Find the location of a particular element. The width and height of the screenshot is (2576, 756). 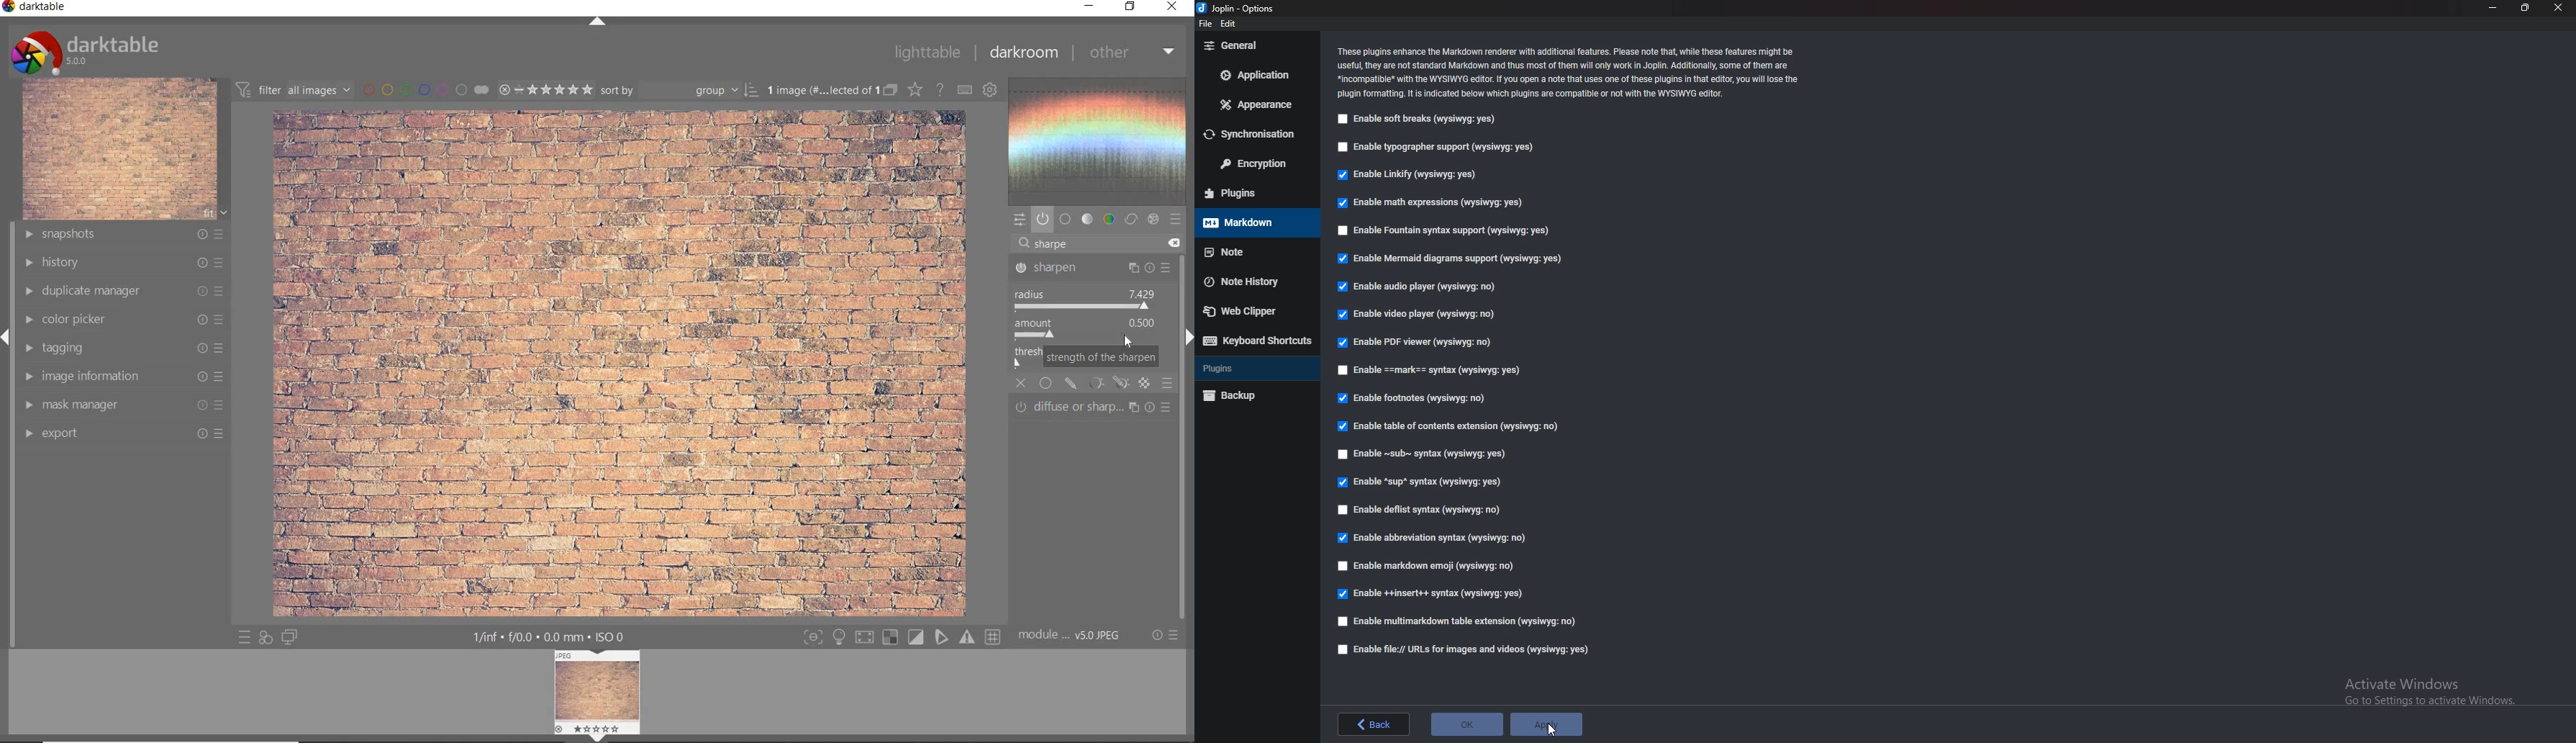

Enable footnotes is located at coordinates (1415, 397).